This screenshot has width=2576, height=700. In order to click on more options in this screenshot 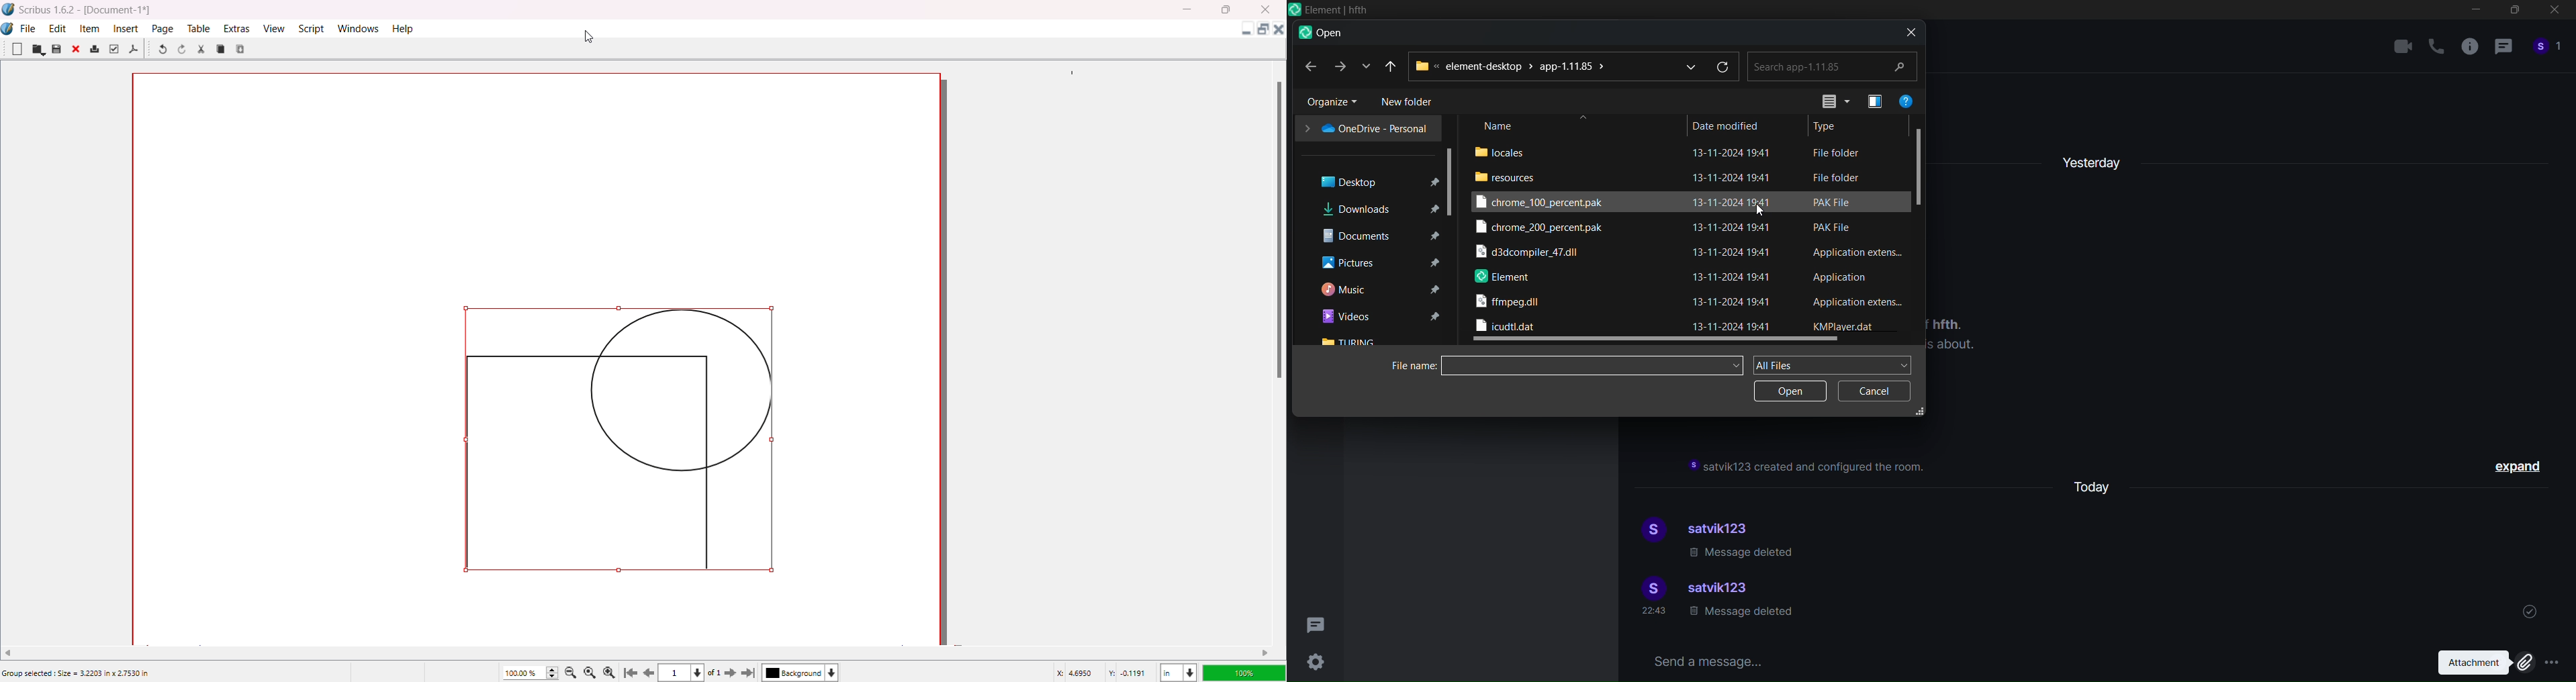, I will do `click(2553, 664)`.